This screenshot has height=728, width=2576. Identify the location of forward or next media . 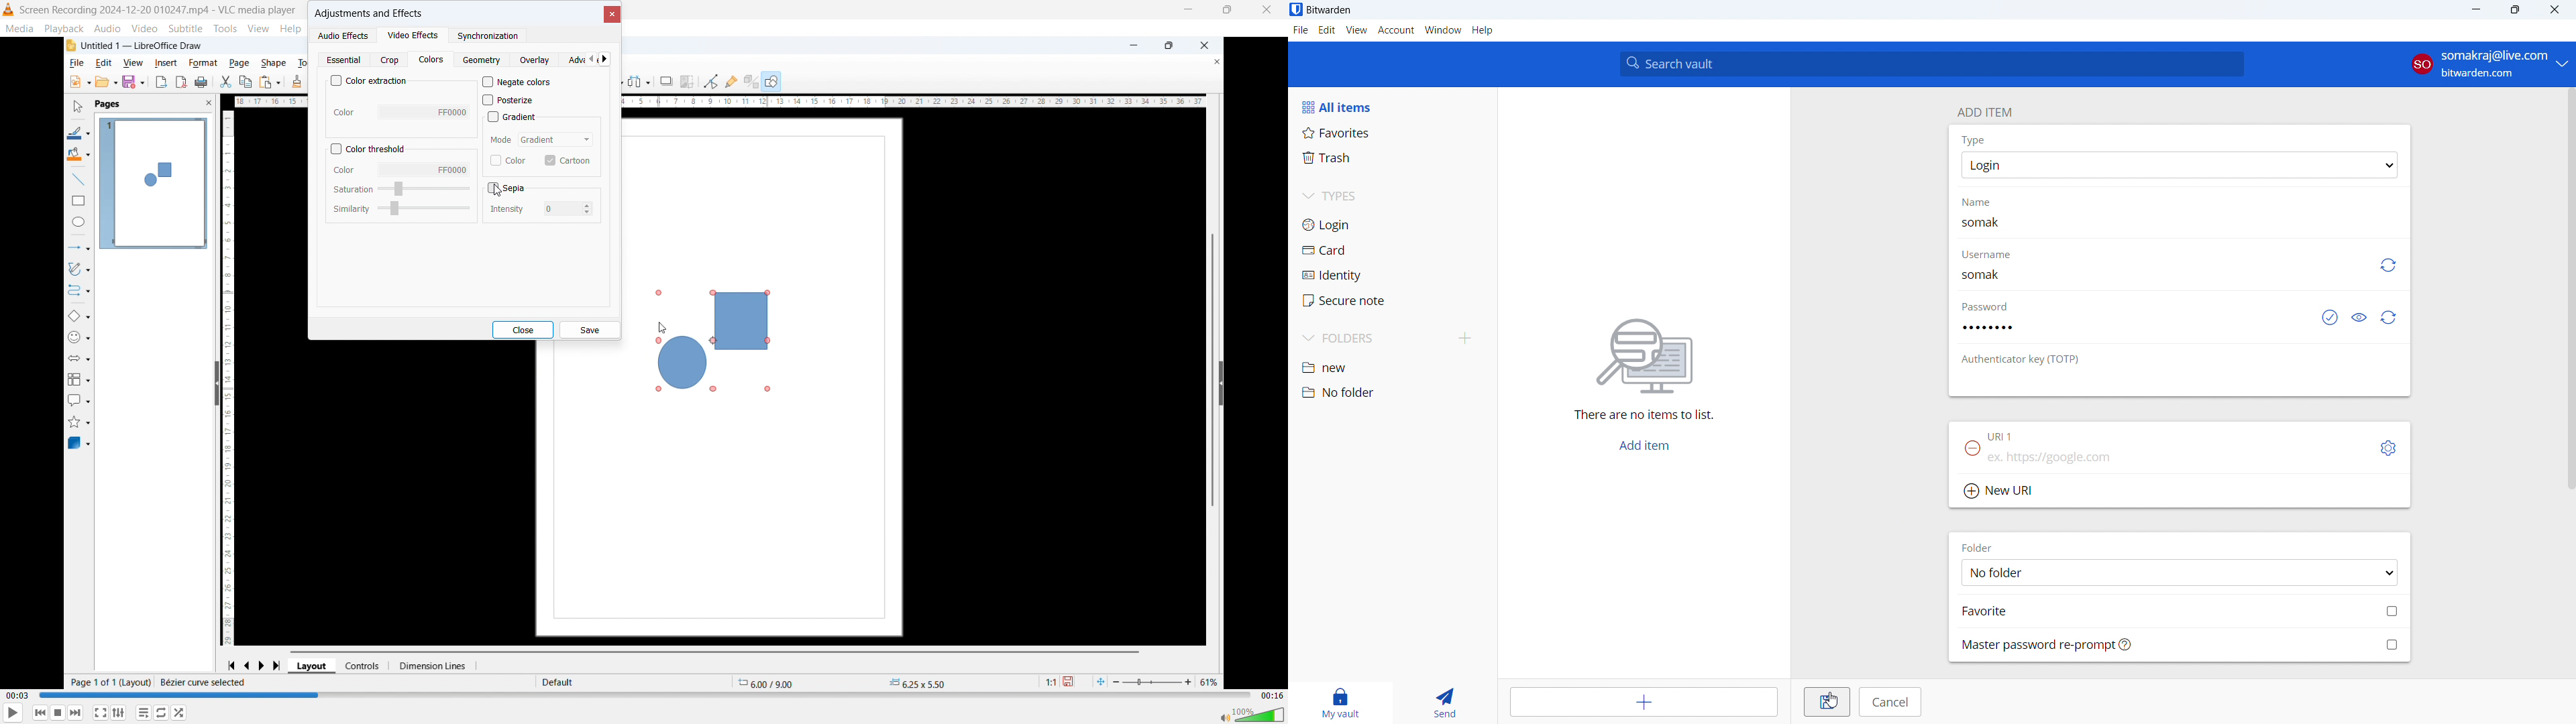
(75, 713).